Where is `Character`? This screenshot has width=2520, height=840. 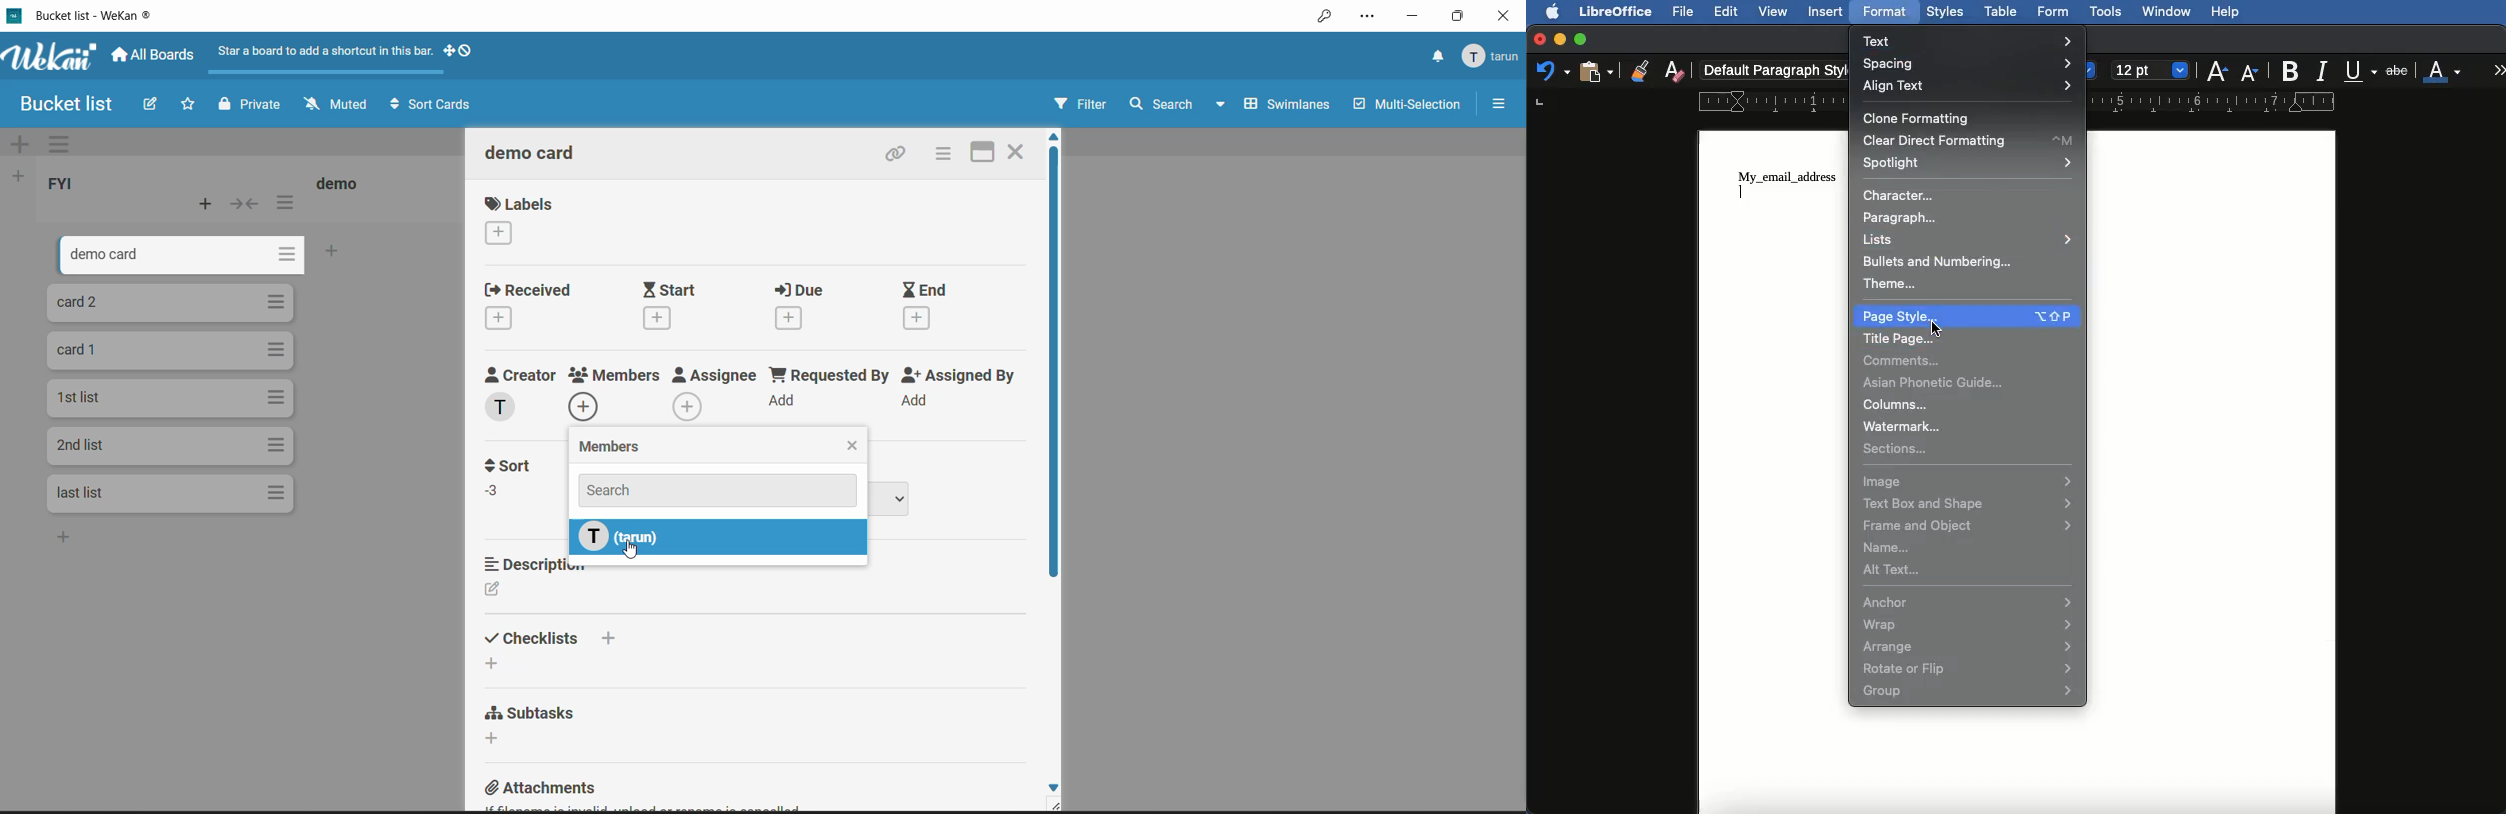
Character is located at coordinates (1906, 196).